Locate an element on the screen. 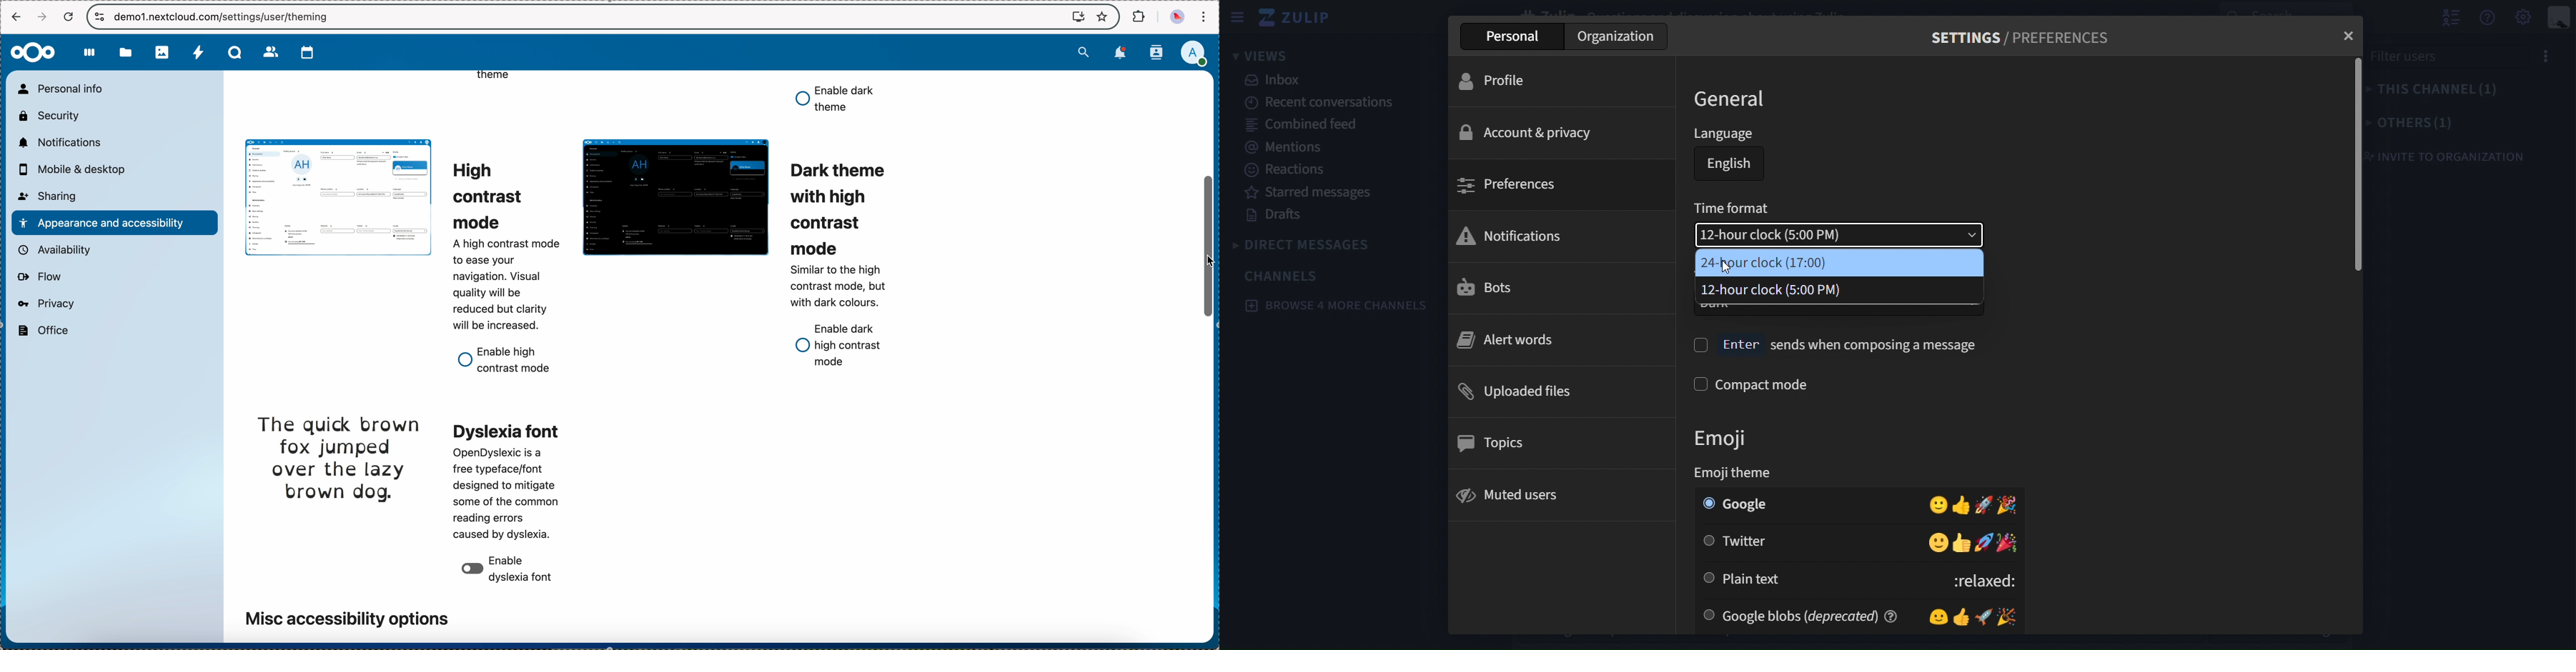  sidebar is located at coordinates (1237, 19).